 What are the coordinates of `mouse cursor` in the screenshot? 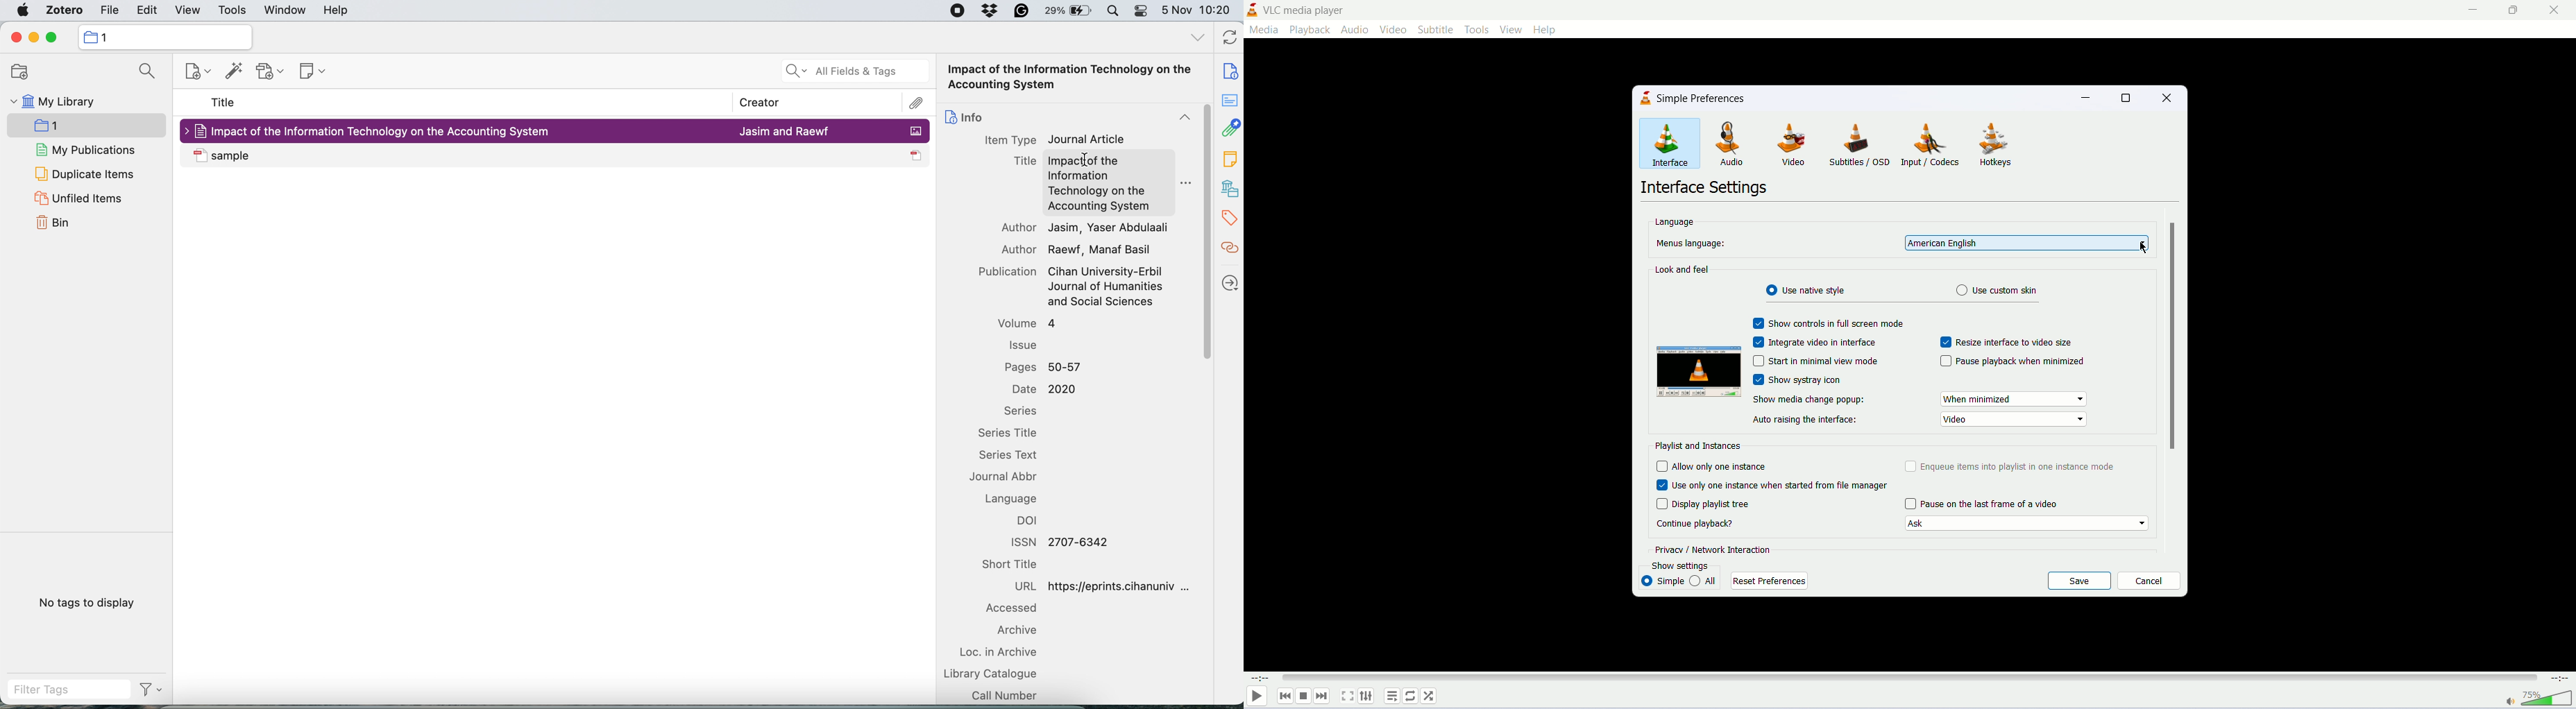 It's located at (2144, 248).